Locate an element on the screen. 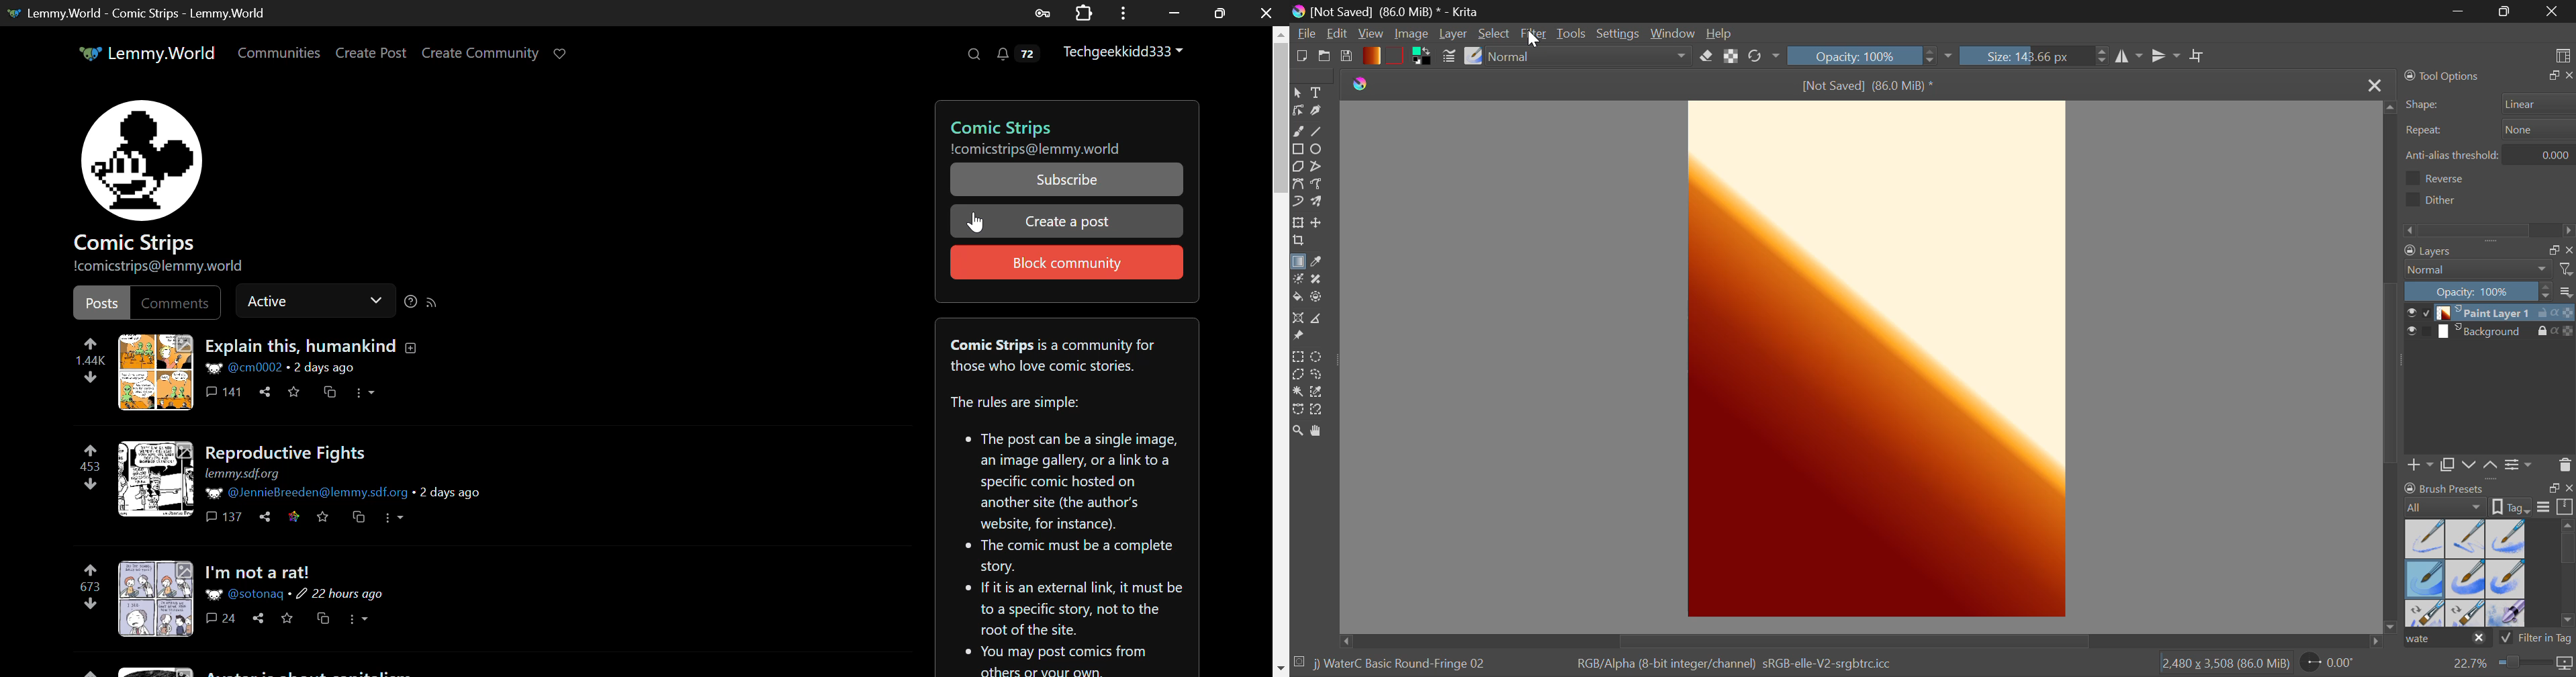  expand is located at coordinates (2554, 488).